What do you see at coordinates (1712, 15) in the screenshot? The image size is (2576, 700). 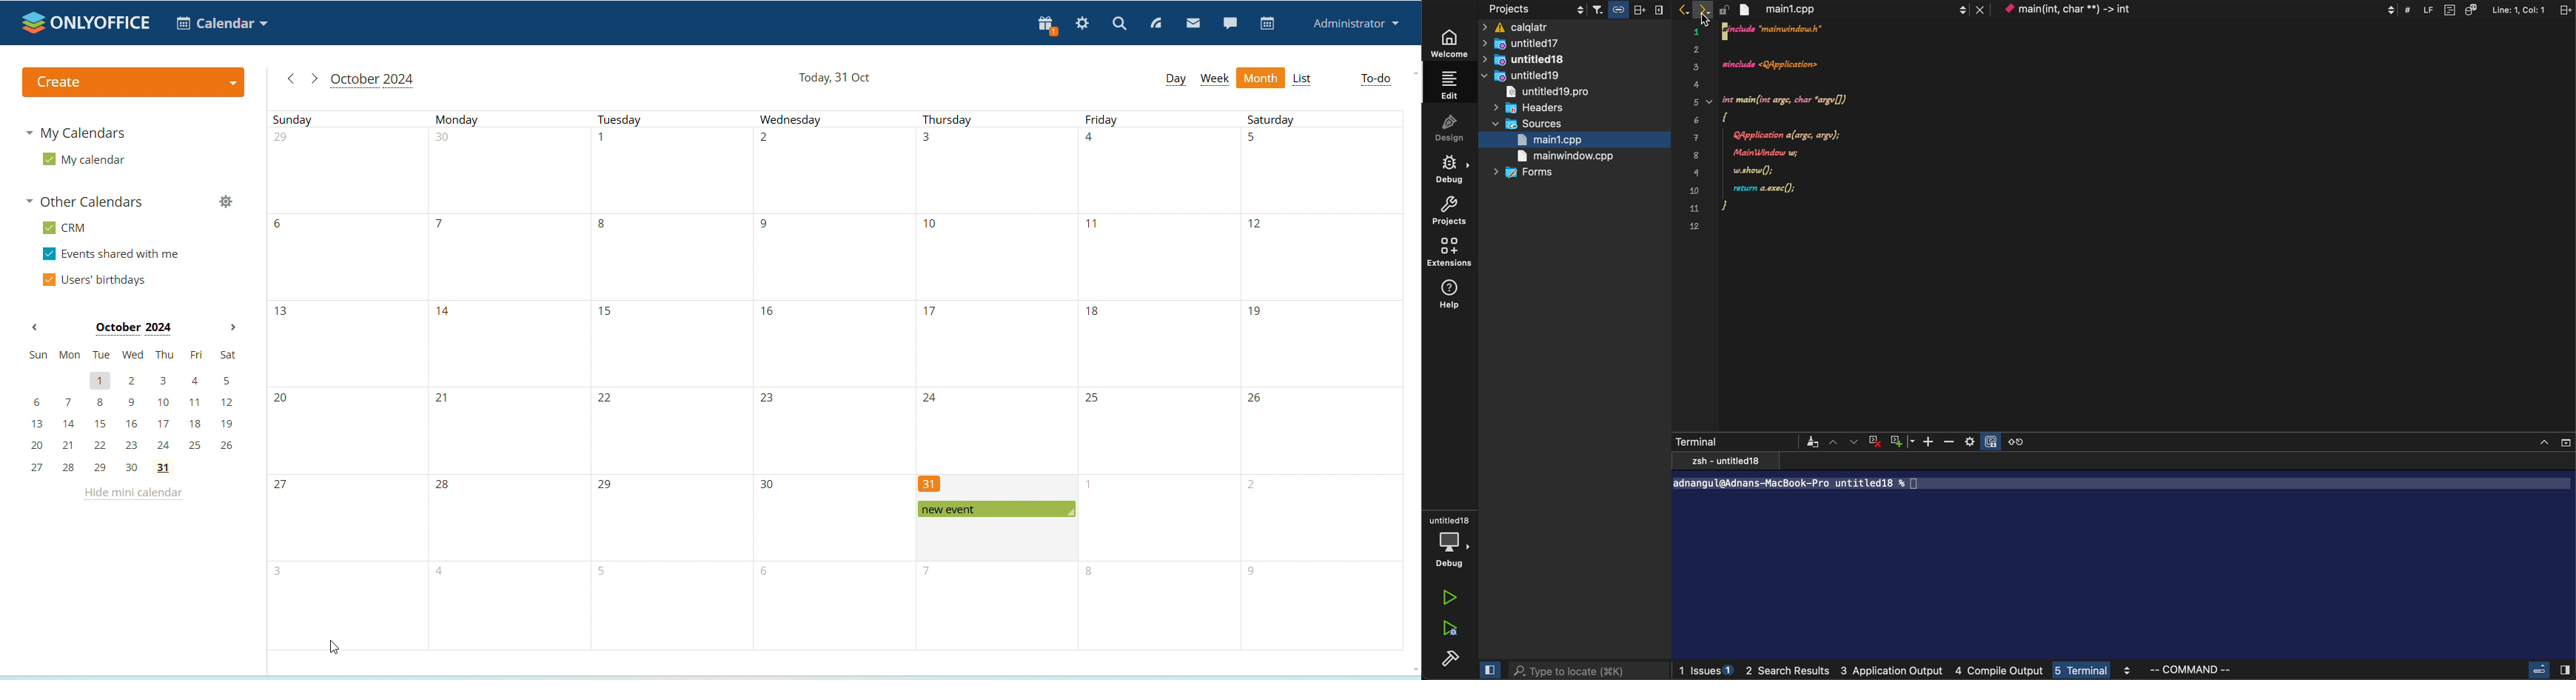 I see `curser` at bounding box center [1712, 15].